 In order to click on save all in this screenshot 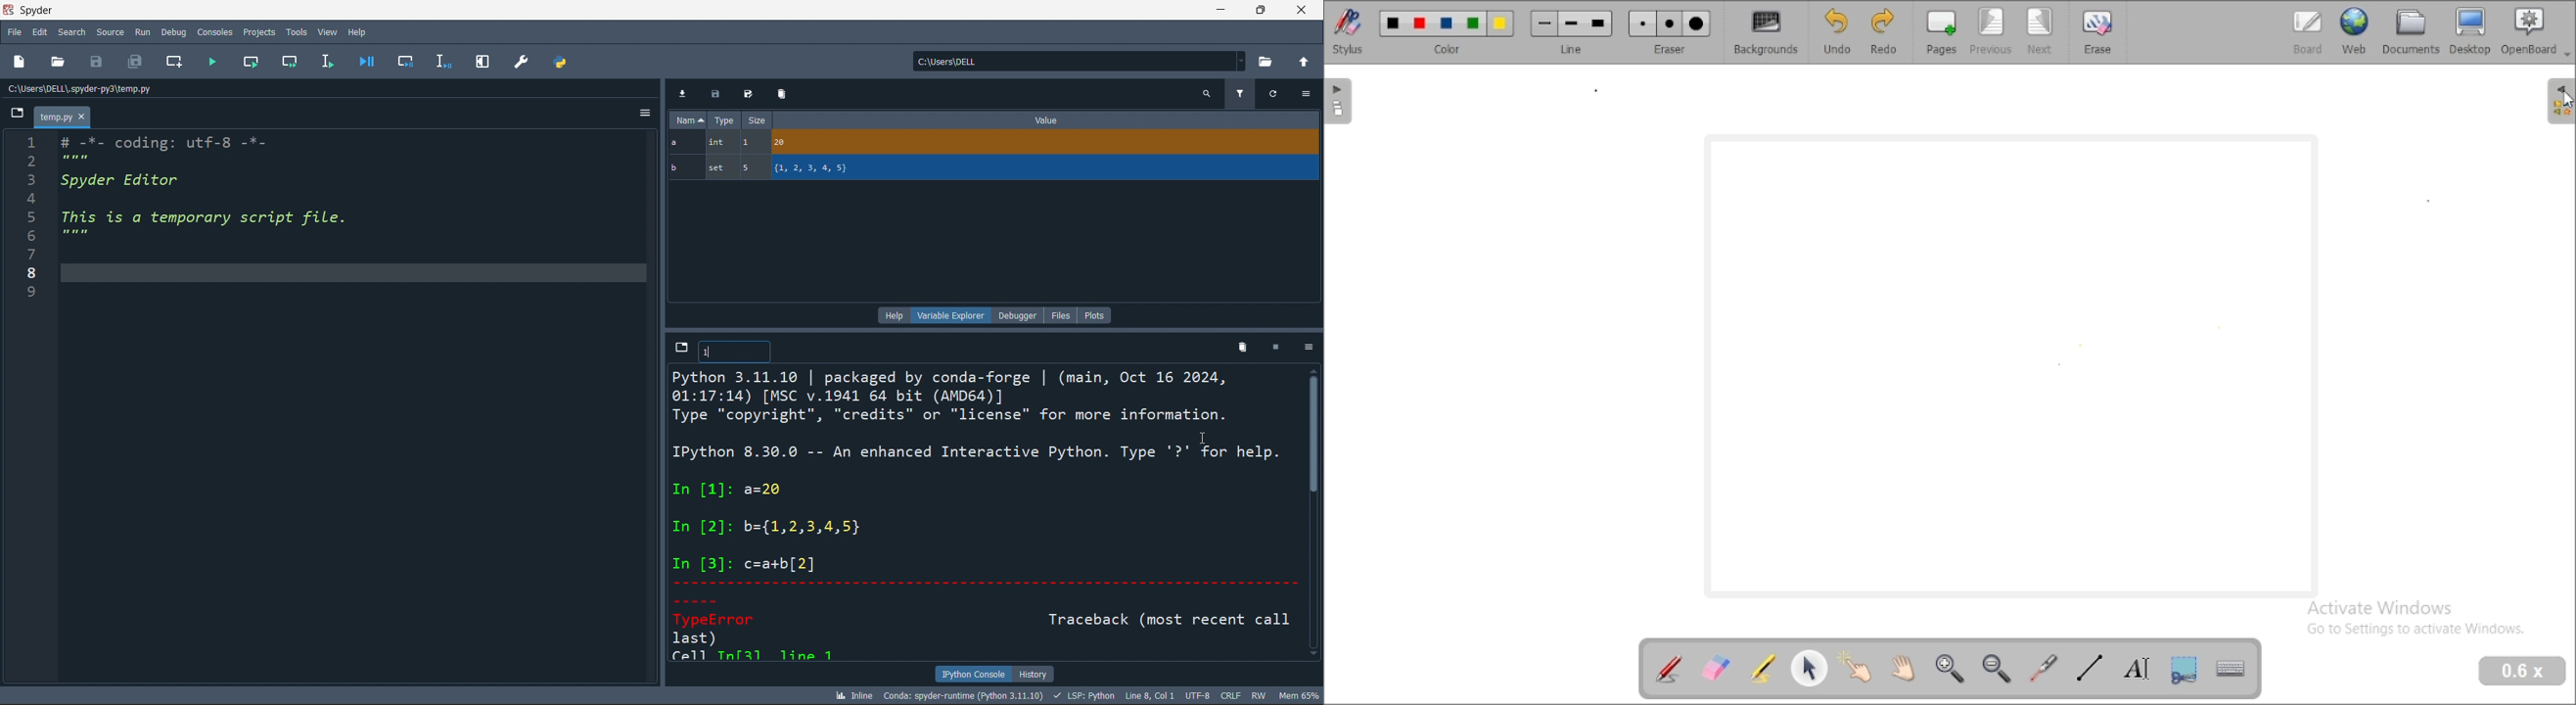, I will do `click(135, 63)`.